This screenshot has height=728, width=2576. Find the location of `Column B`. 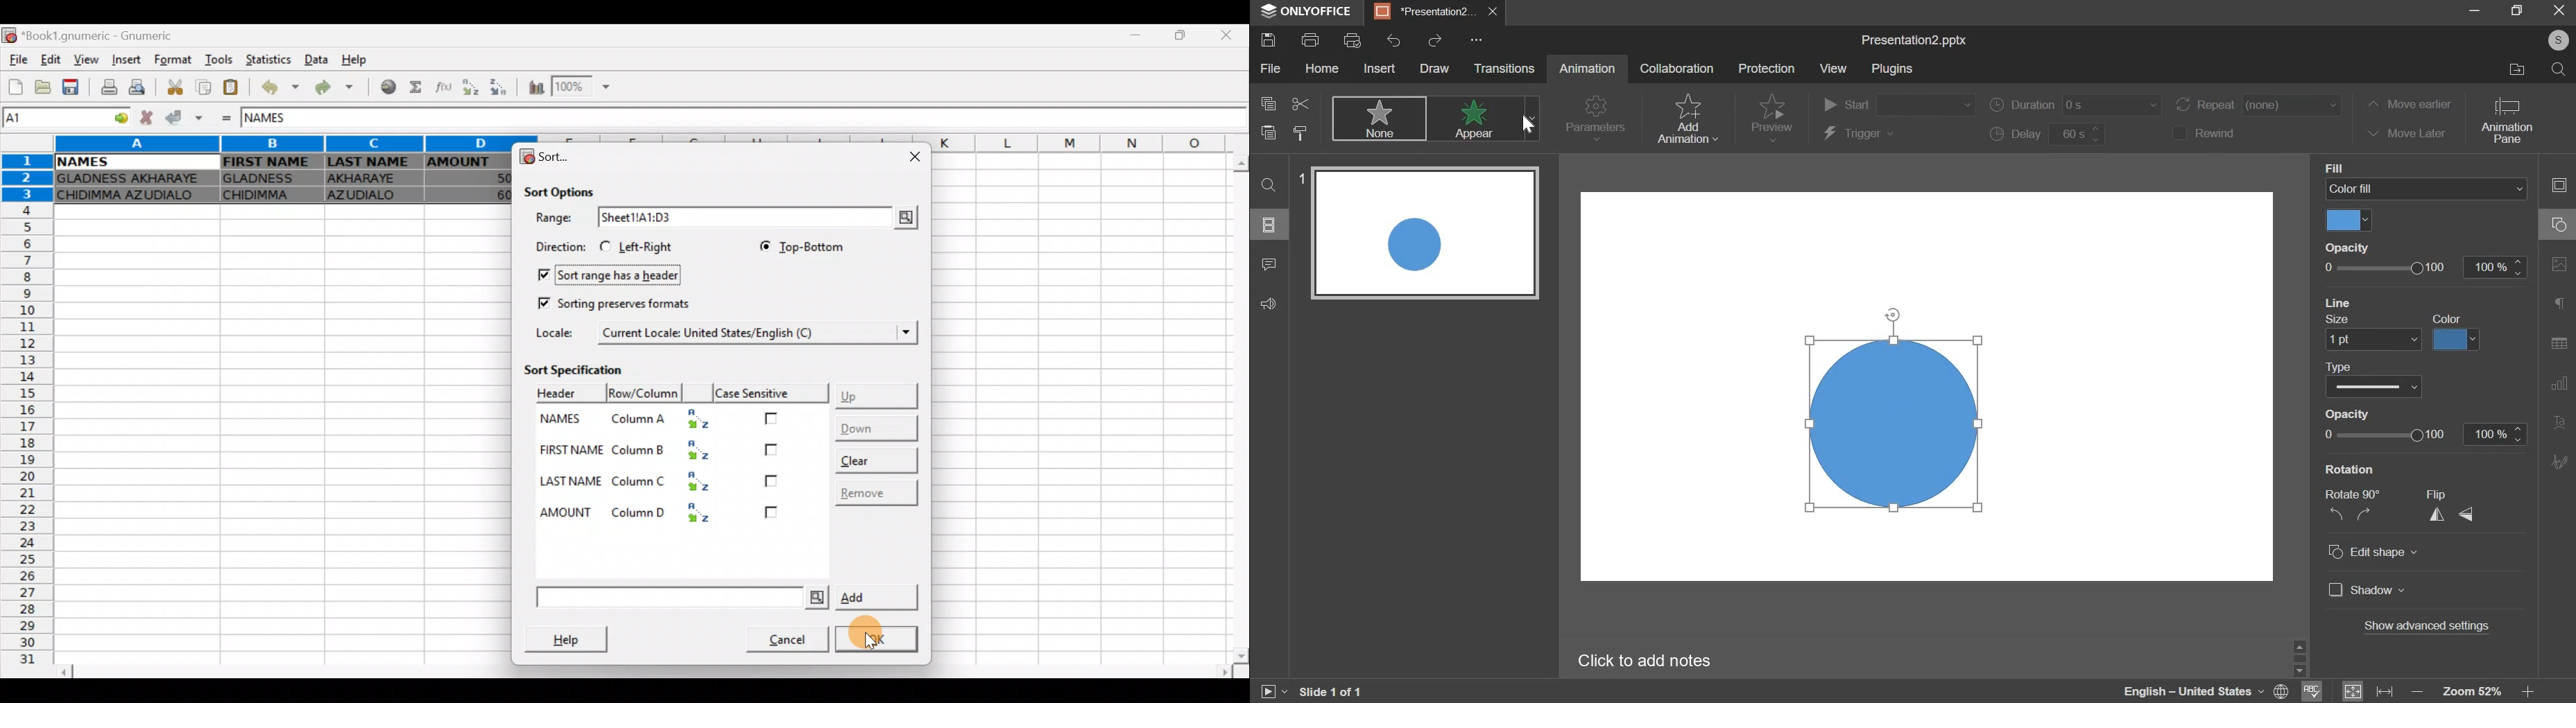

Column B is located at coordinates (672, 452).